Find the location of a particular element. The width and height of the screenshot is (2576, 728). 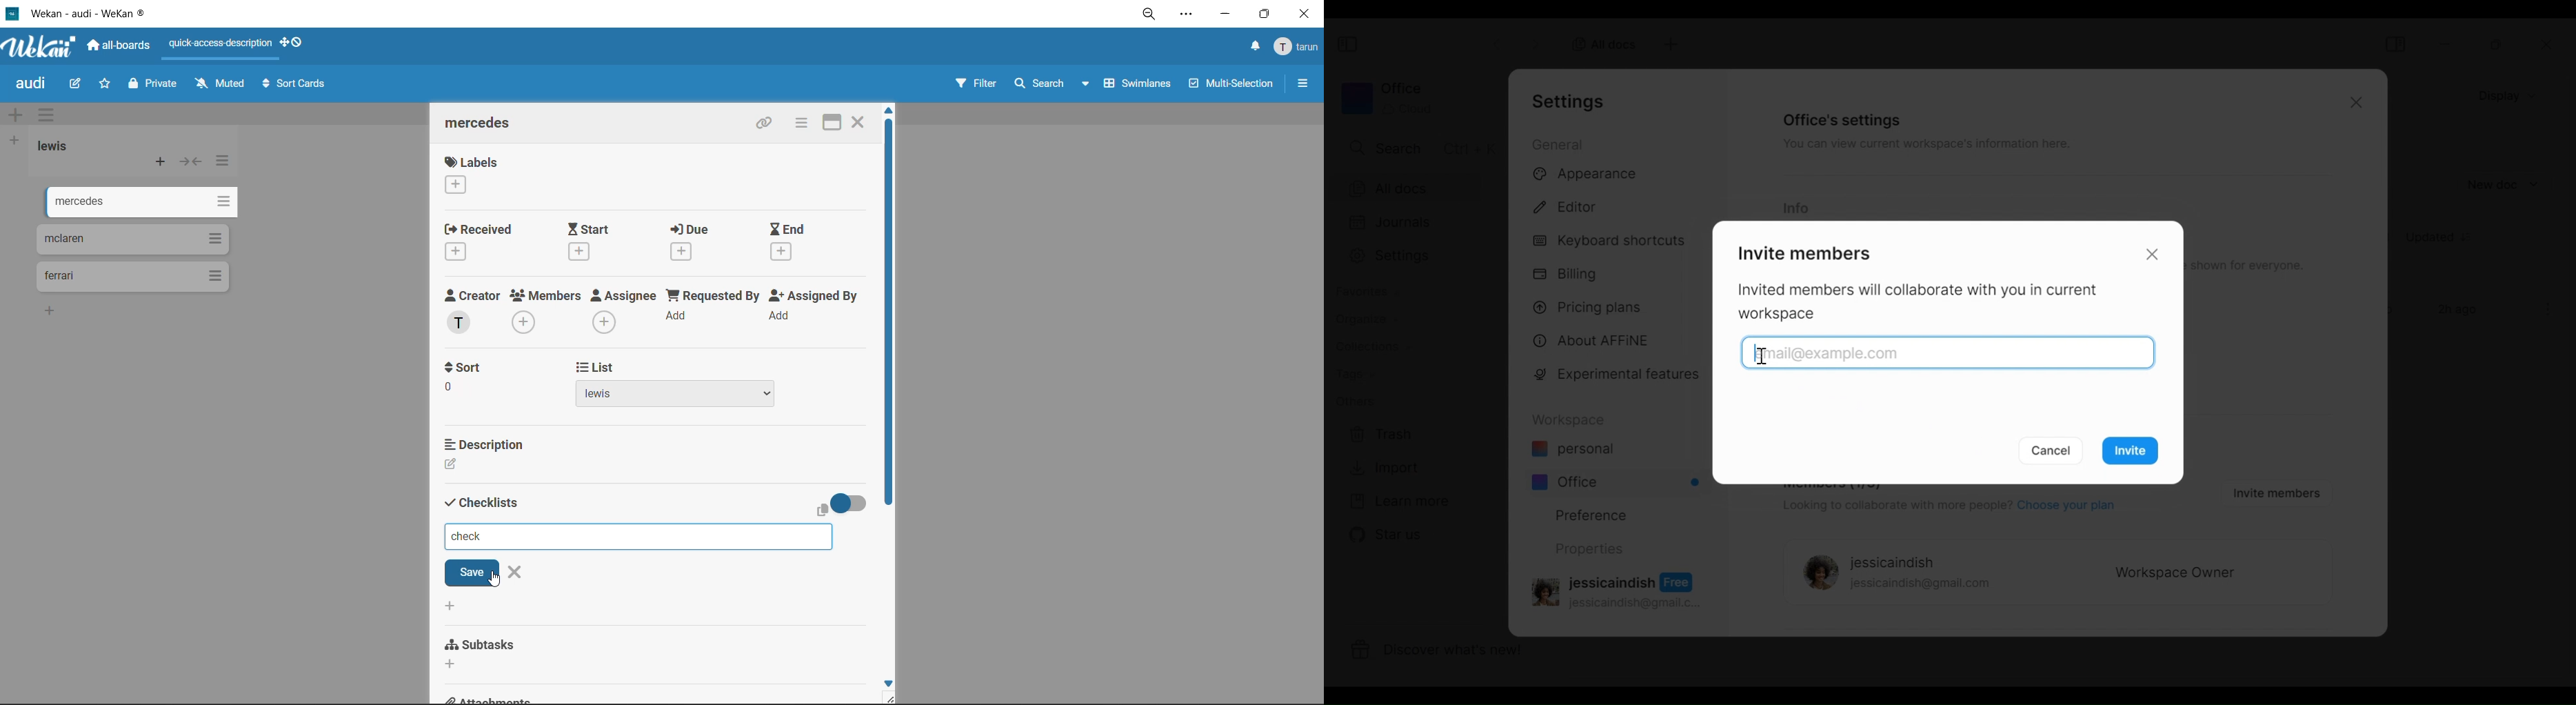

Keyboard shortcuts is located at coordinates (1612, 242).